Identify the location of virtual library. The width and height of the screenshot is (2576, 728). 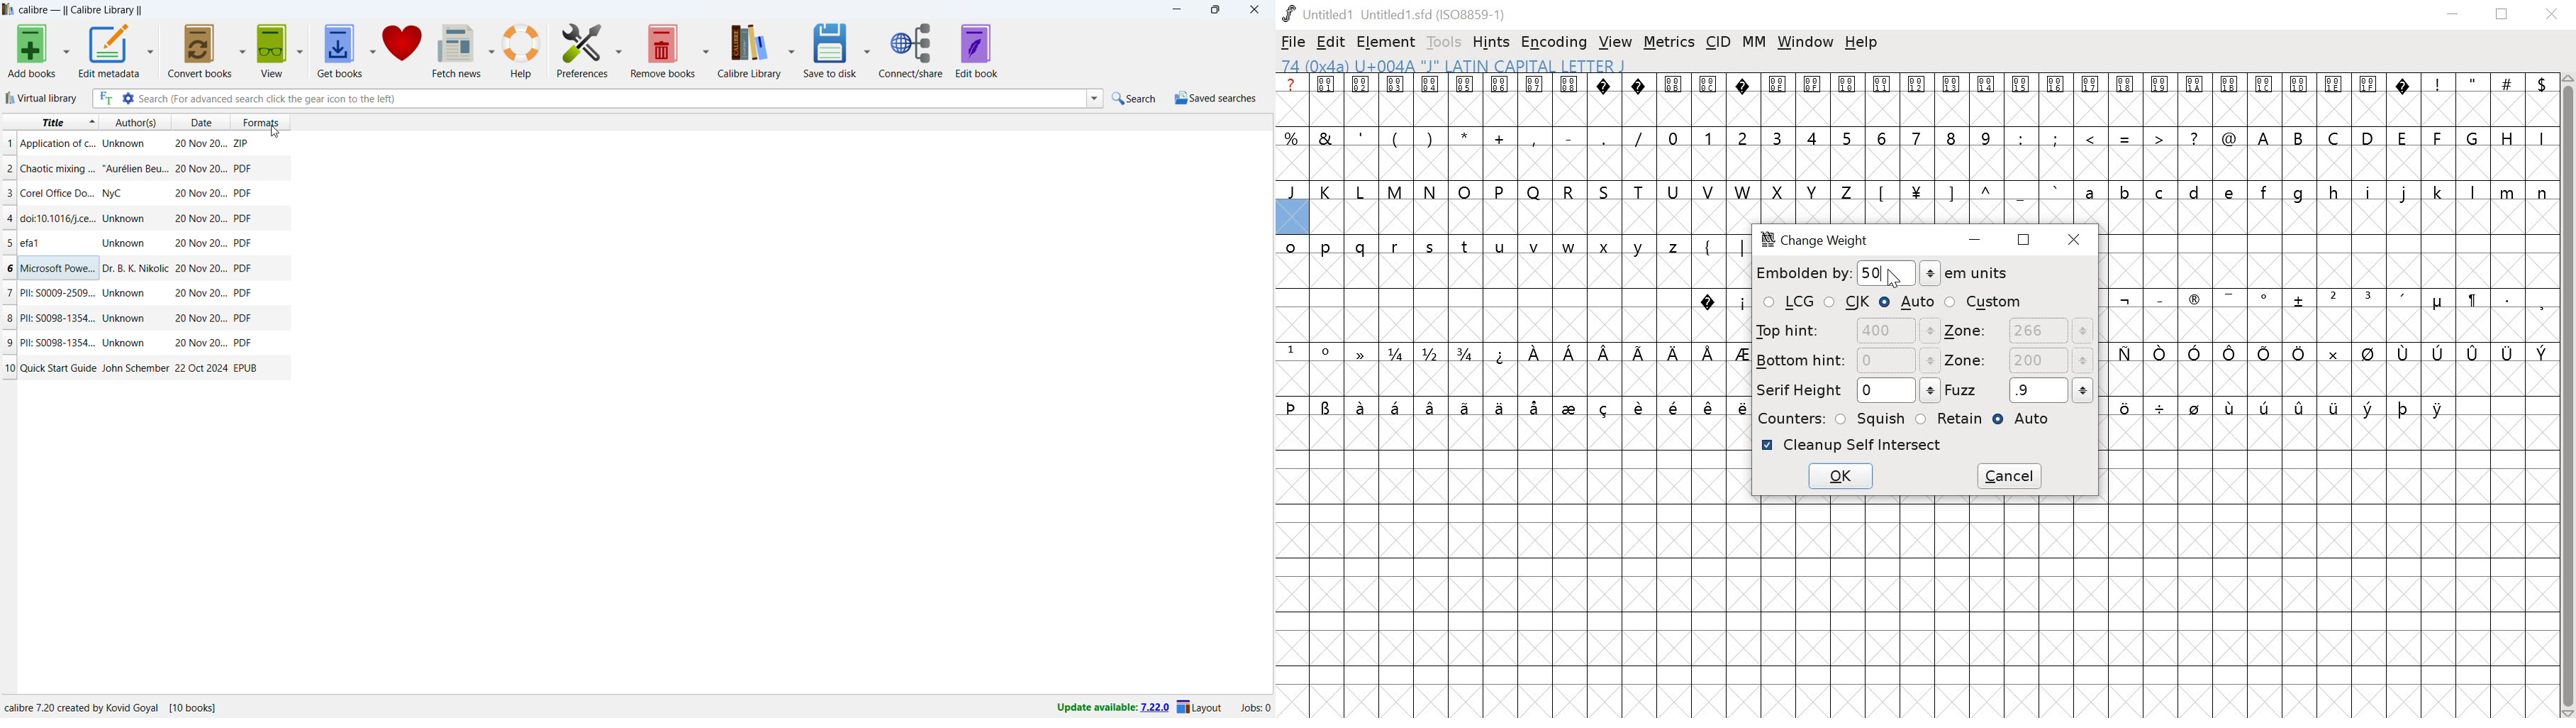
(42, 98).